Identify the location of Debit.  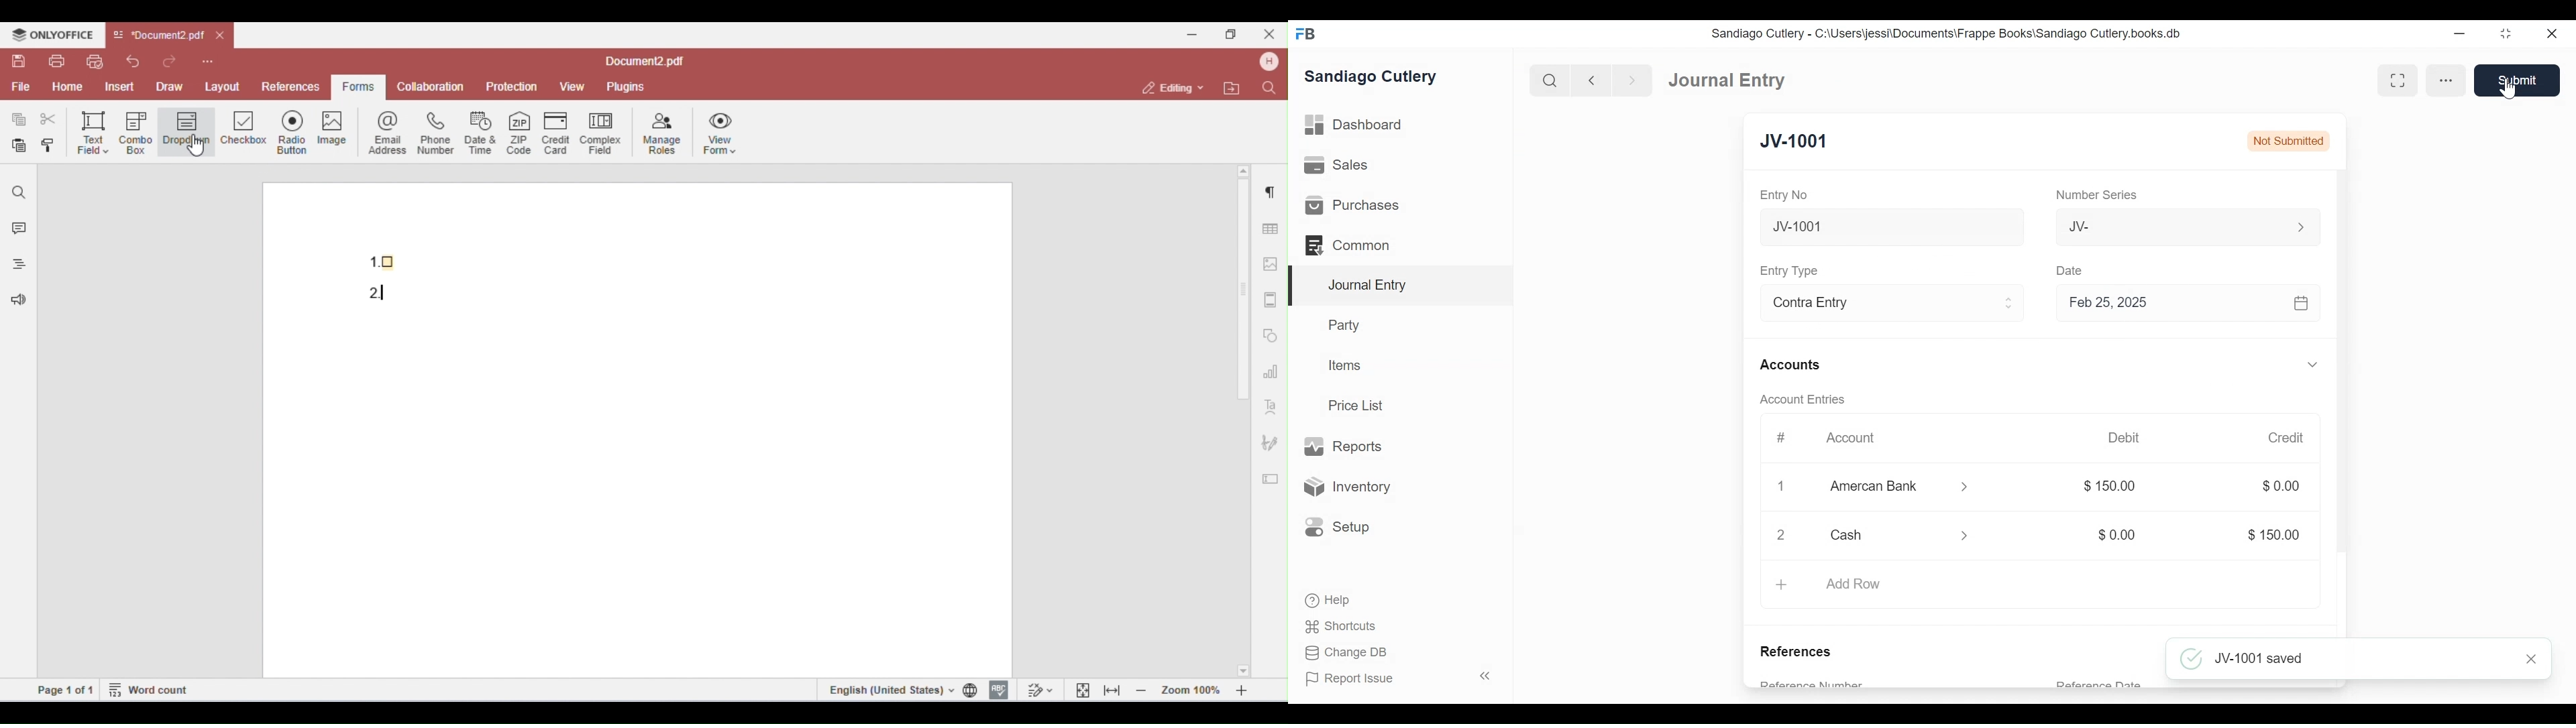
(2124, 438).